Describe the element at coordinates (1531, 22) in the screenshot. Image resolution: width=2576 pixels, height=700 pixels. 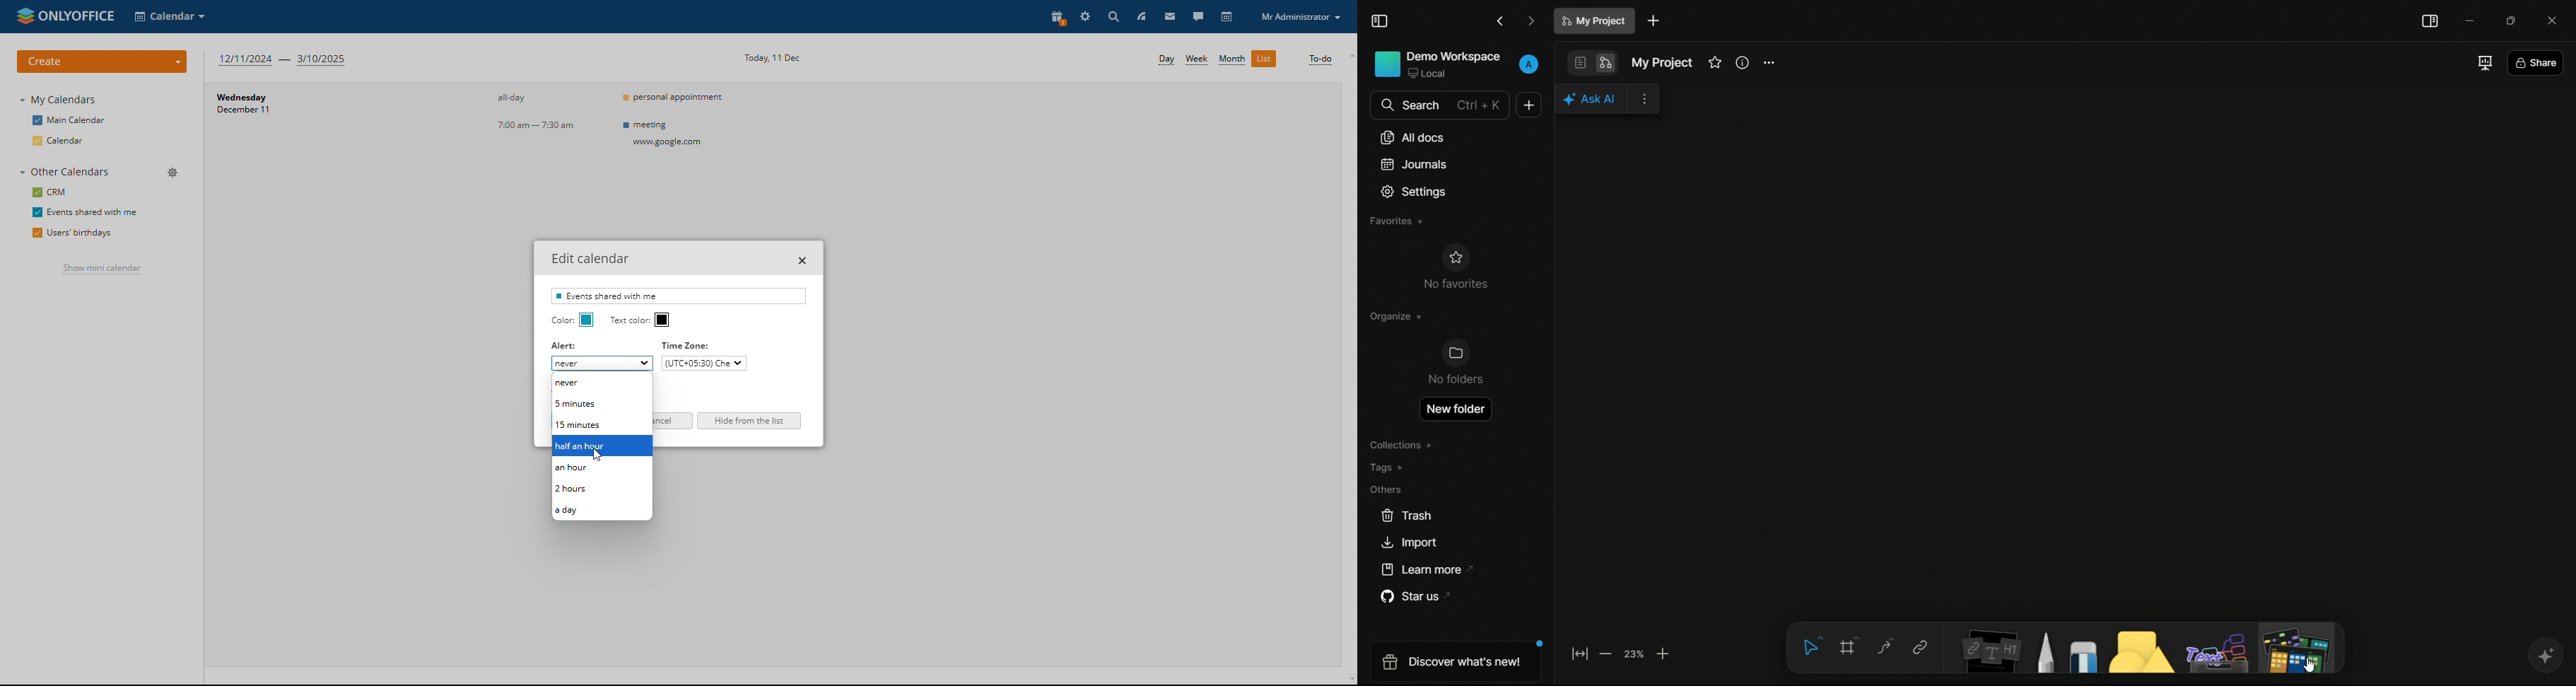
I see `forward` at that location.